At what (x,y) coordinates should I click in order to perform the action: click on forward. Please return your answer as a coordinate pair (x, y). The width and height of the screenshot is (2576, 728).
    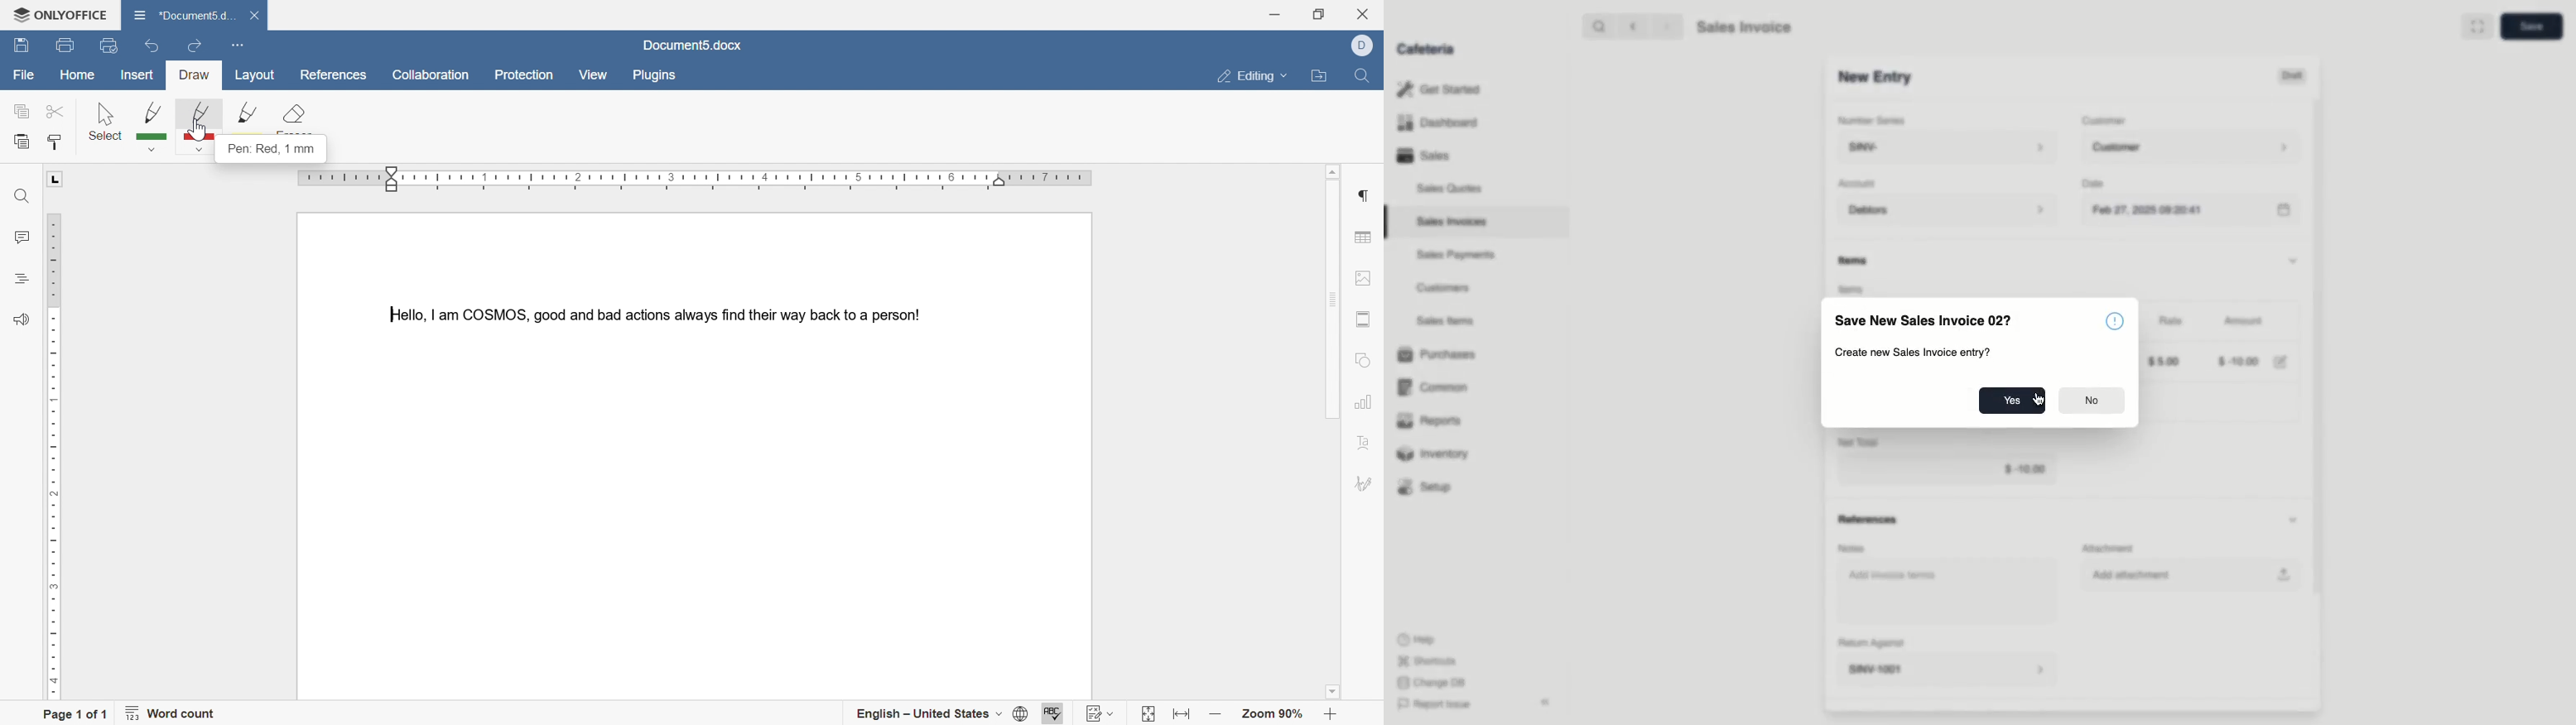
    Looking at the image, I should click on (1668, 26).